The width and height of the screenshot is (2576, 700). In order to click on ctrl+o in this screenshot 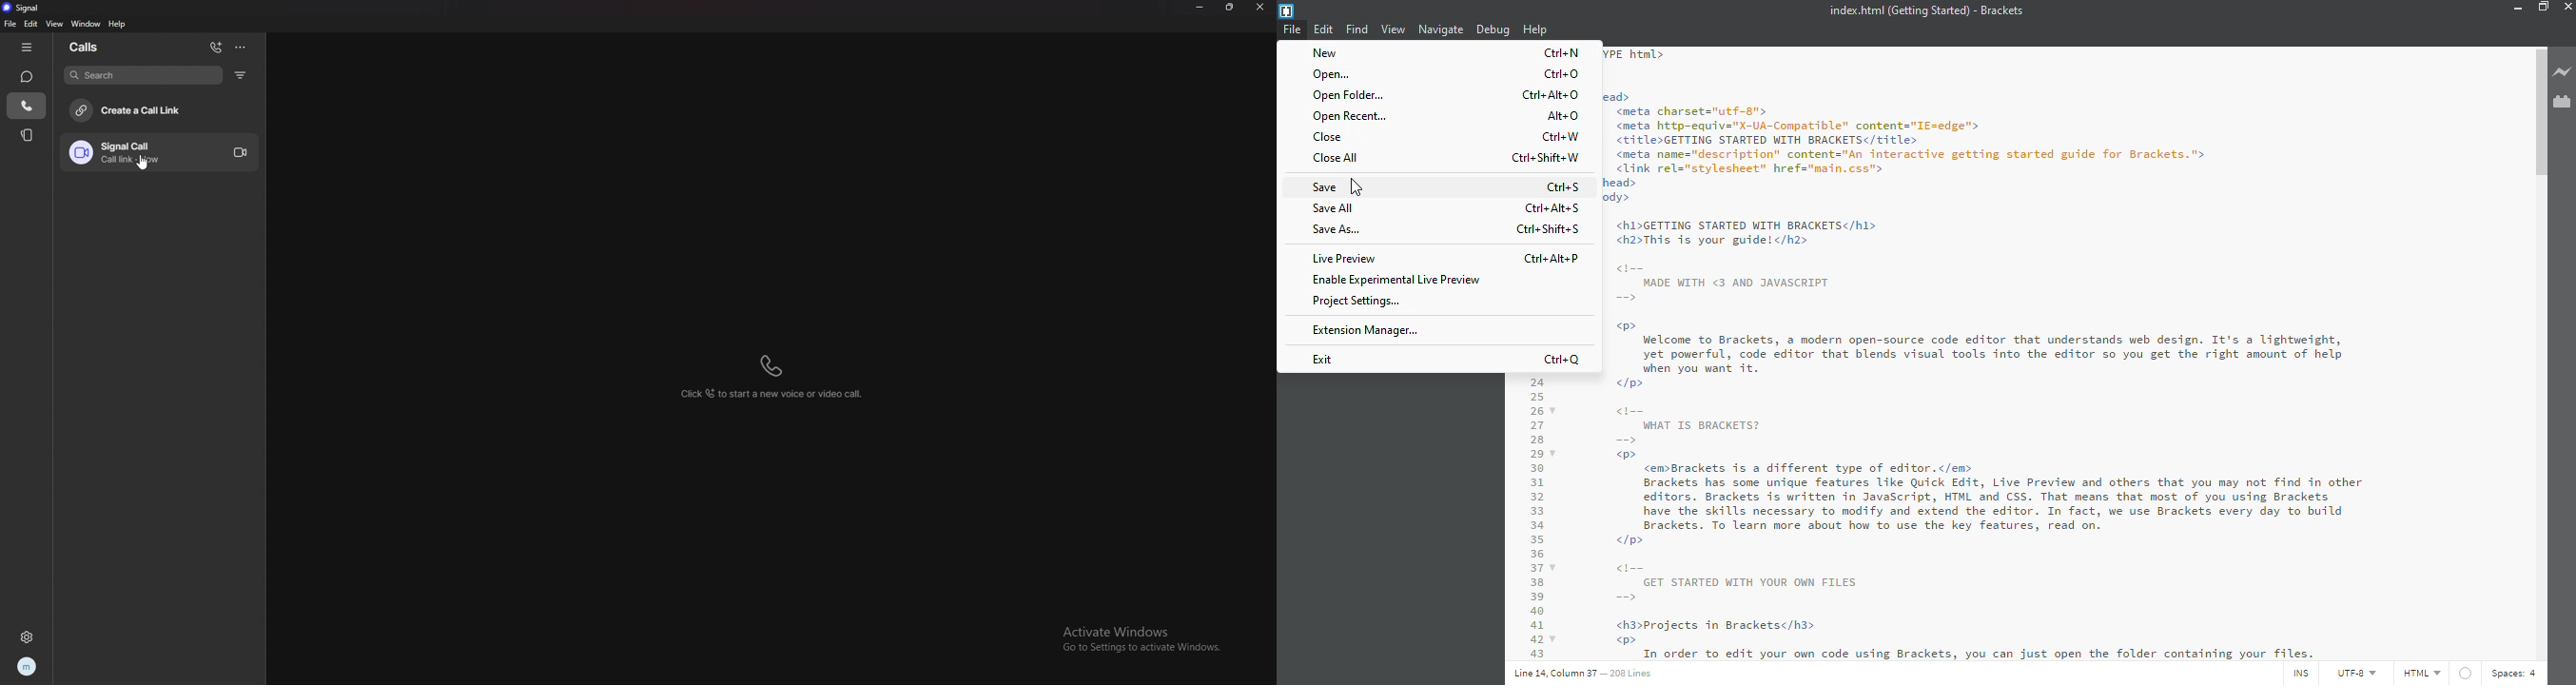, I will do `click(1565, 73)`.